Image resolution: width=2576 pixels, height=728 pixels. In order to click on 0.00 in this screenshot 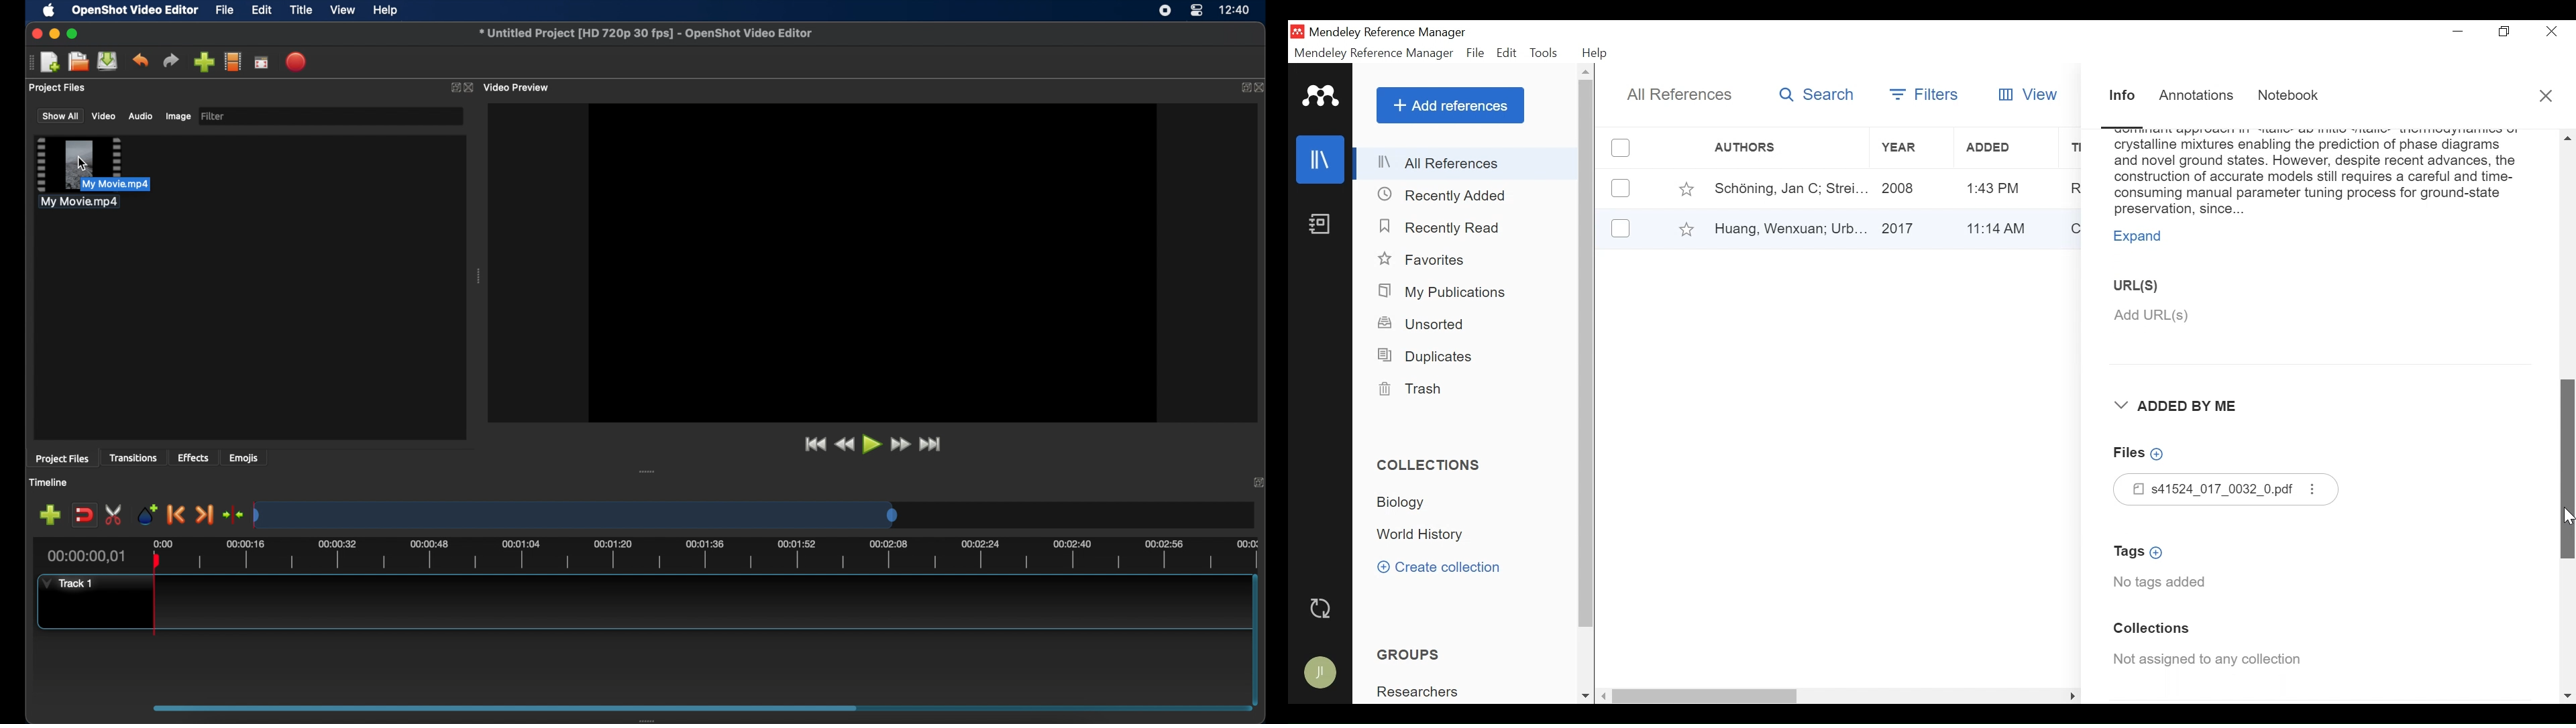, I will do `click(161, 542)`.